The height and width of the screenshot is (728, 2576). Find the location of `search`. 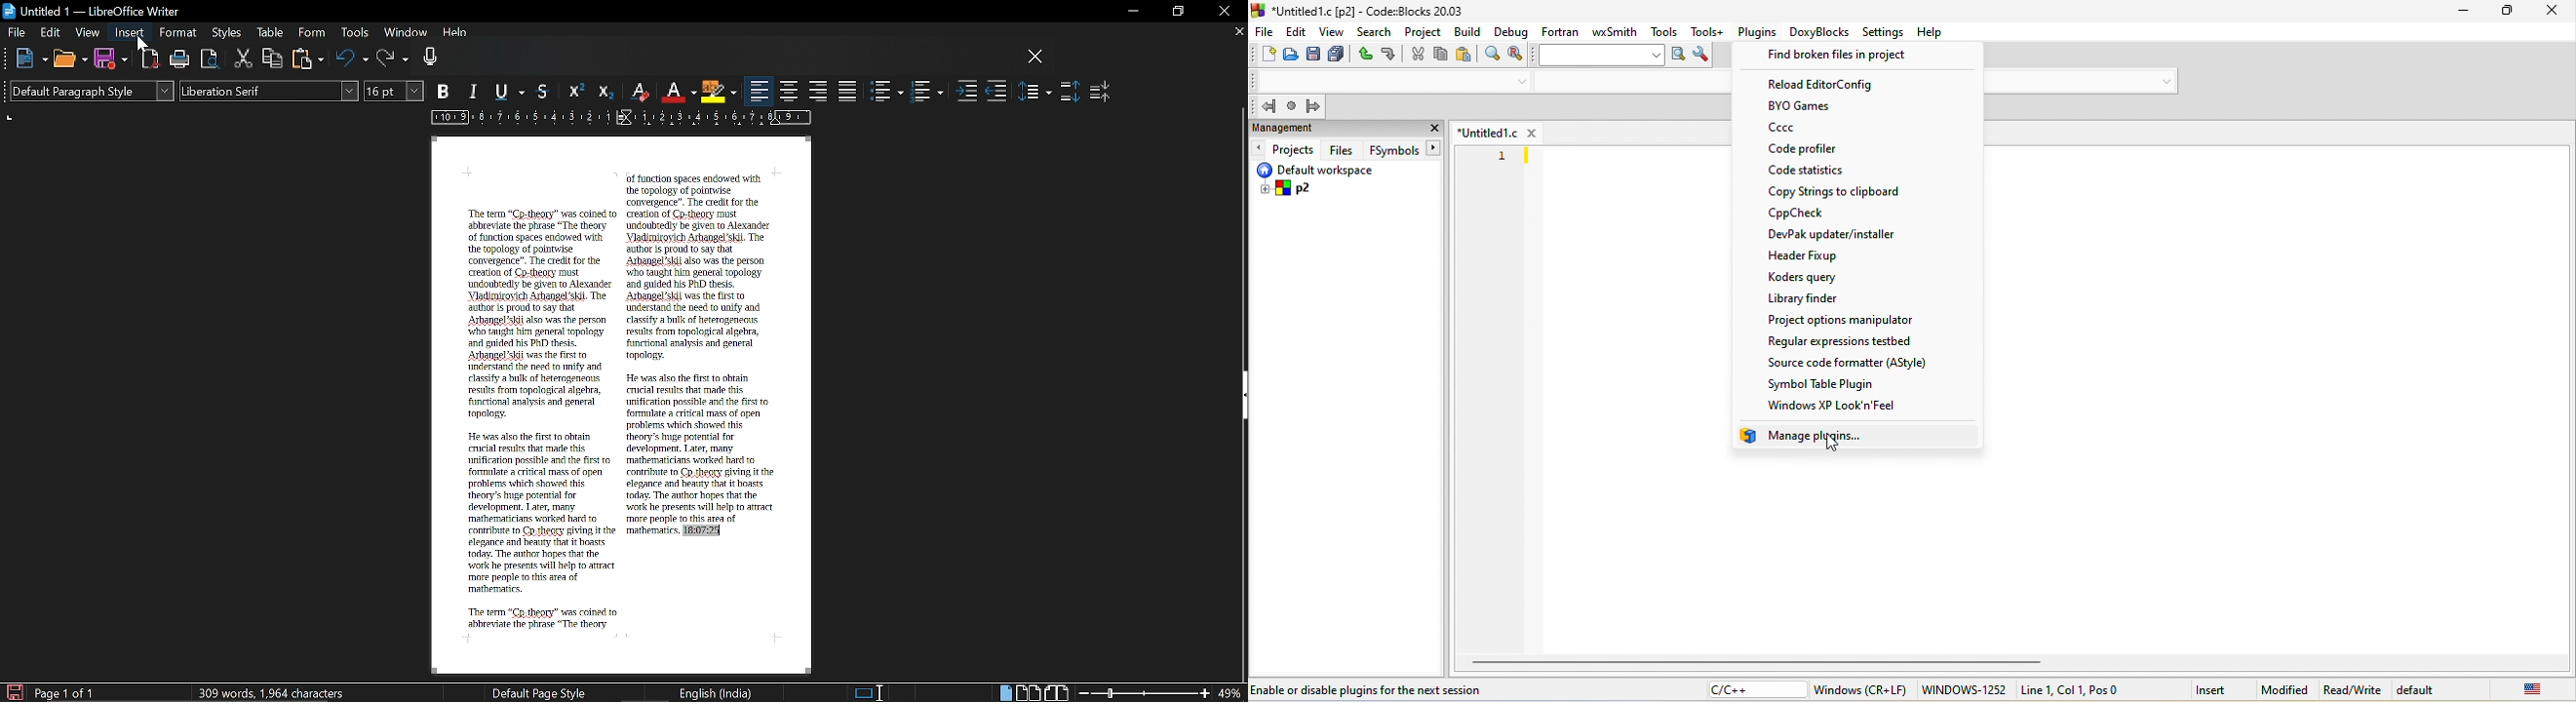

search is located at coordinates (1375, 29).